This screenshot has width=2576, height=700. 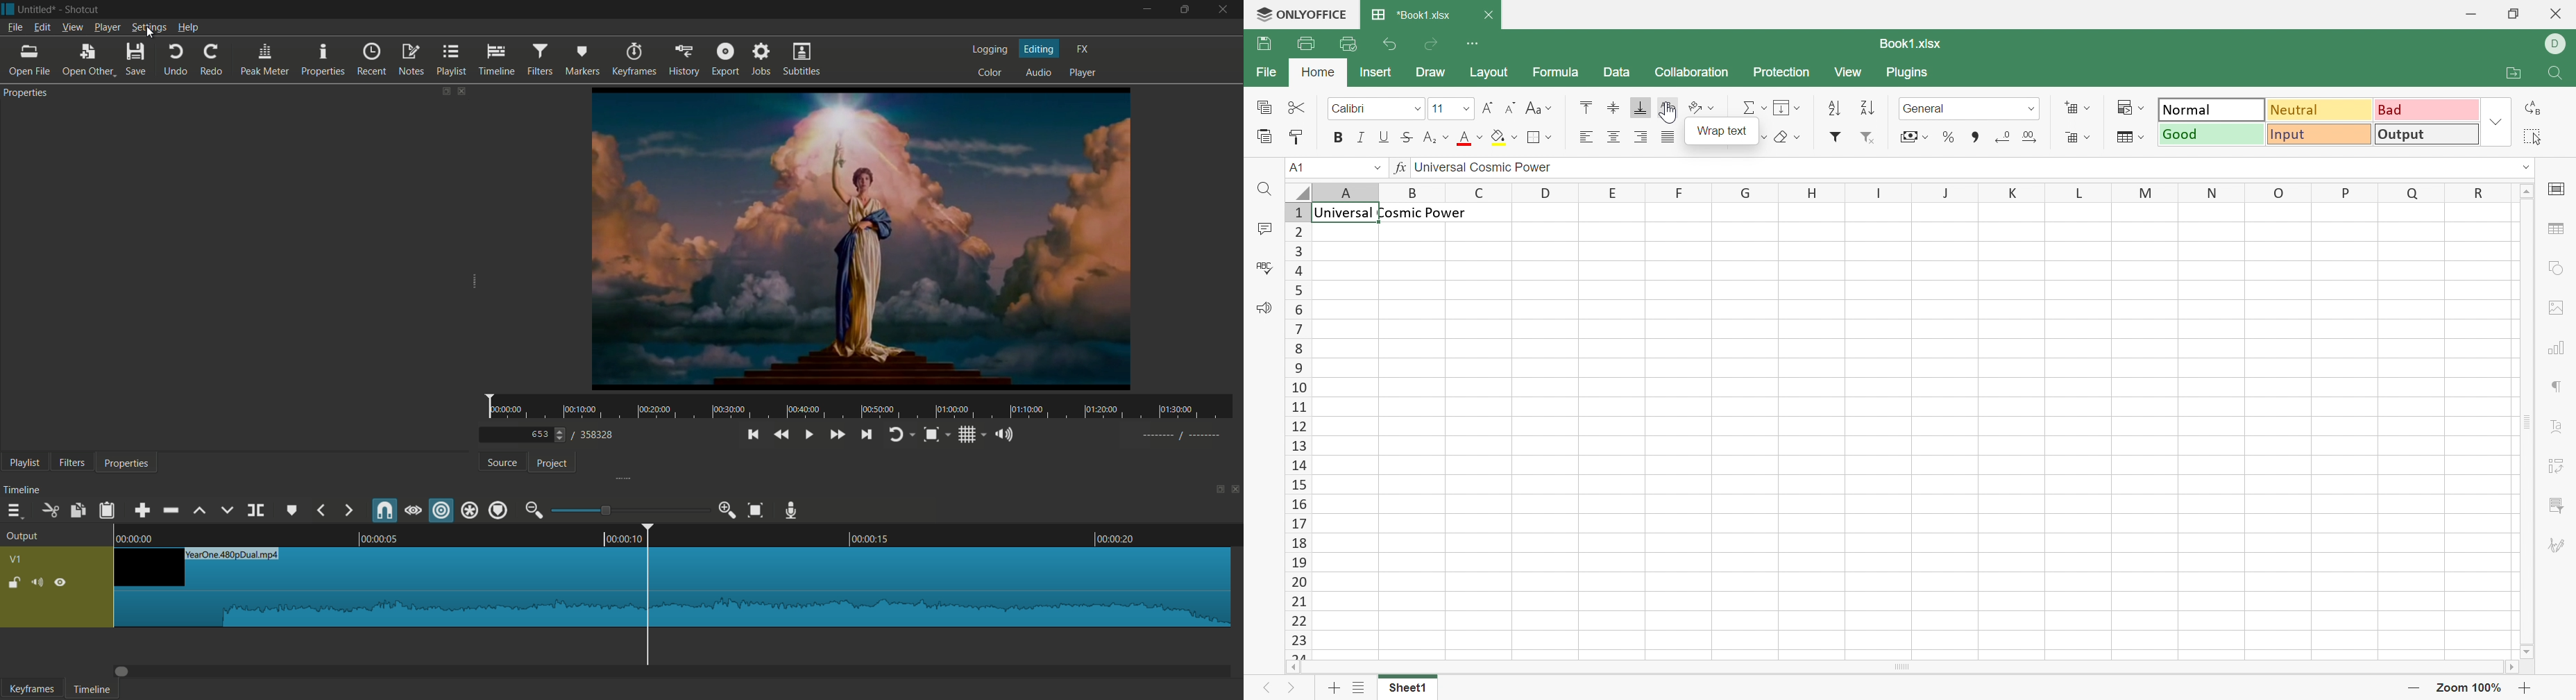 What do you see at coordinates (2533, 686) in the screenshot?
I see `Zoom In` at bounding box center [2533, 686].